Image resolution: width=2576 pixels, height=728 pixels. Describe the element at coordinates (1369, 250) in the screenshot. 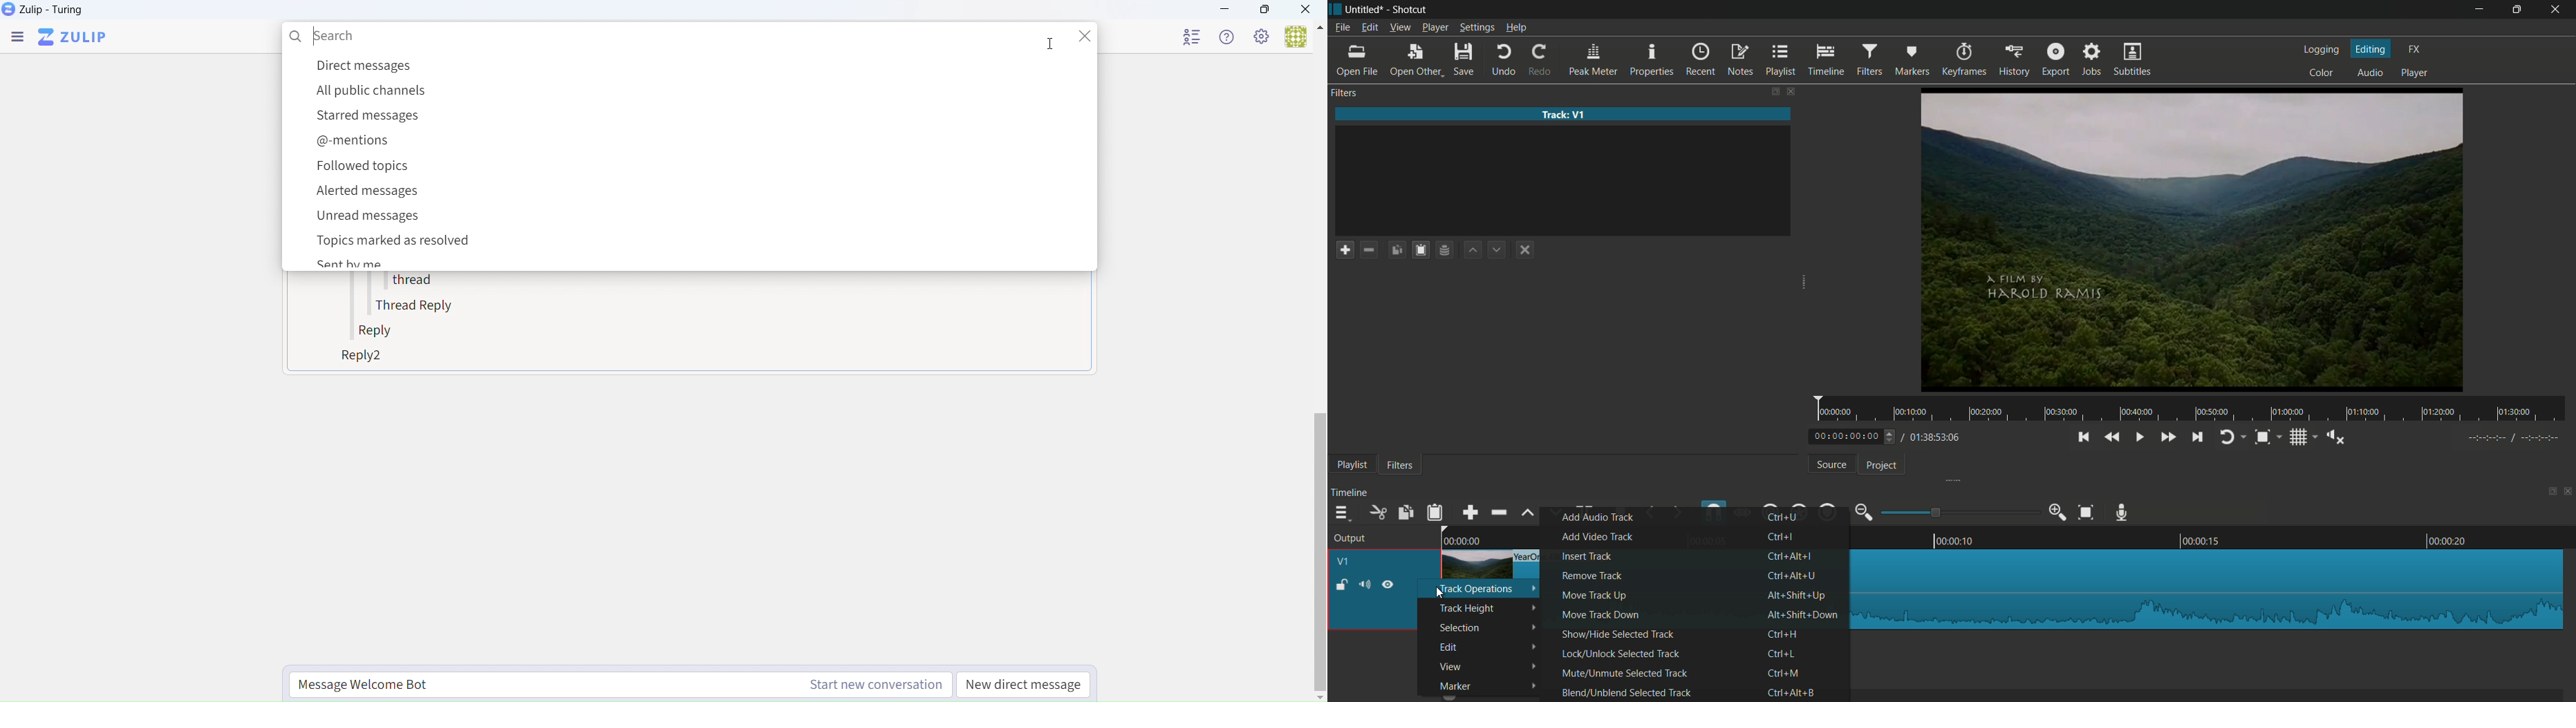

I see `remove a filter` at that location.